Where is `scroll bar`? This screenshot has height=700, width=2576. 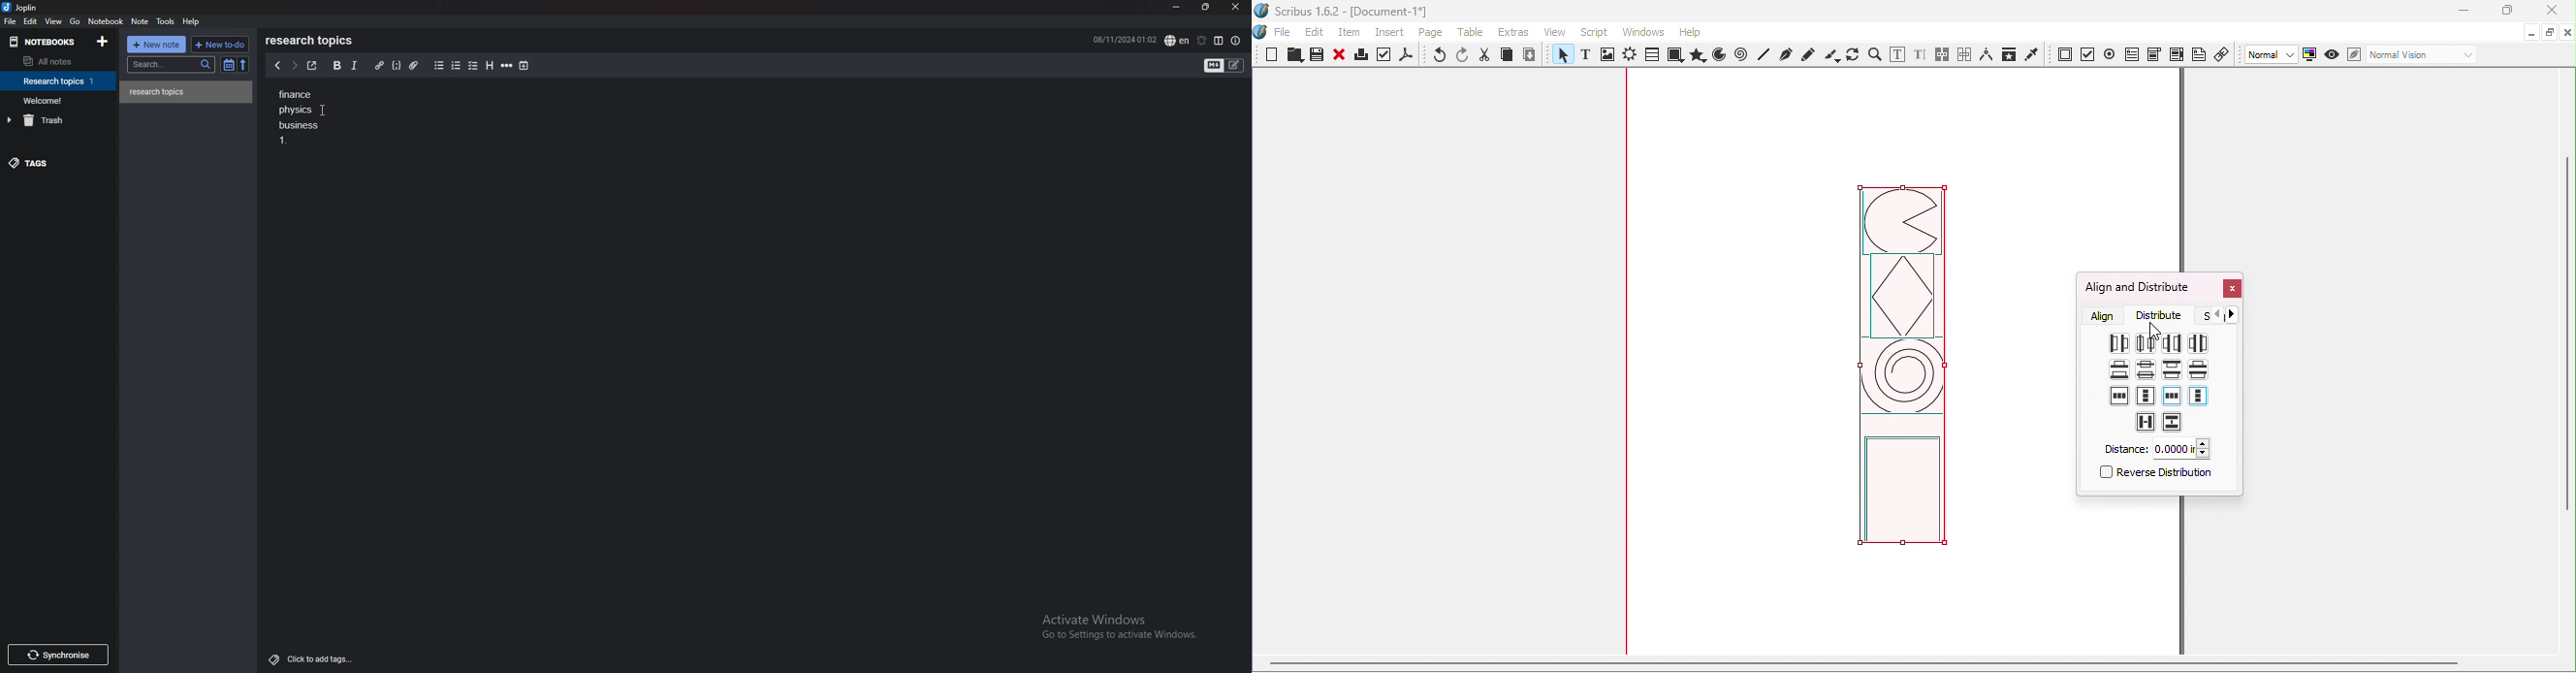 scroll bar is located at coordinates (1863, 662).